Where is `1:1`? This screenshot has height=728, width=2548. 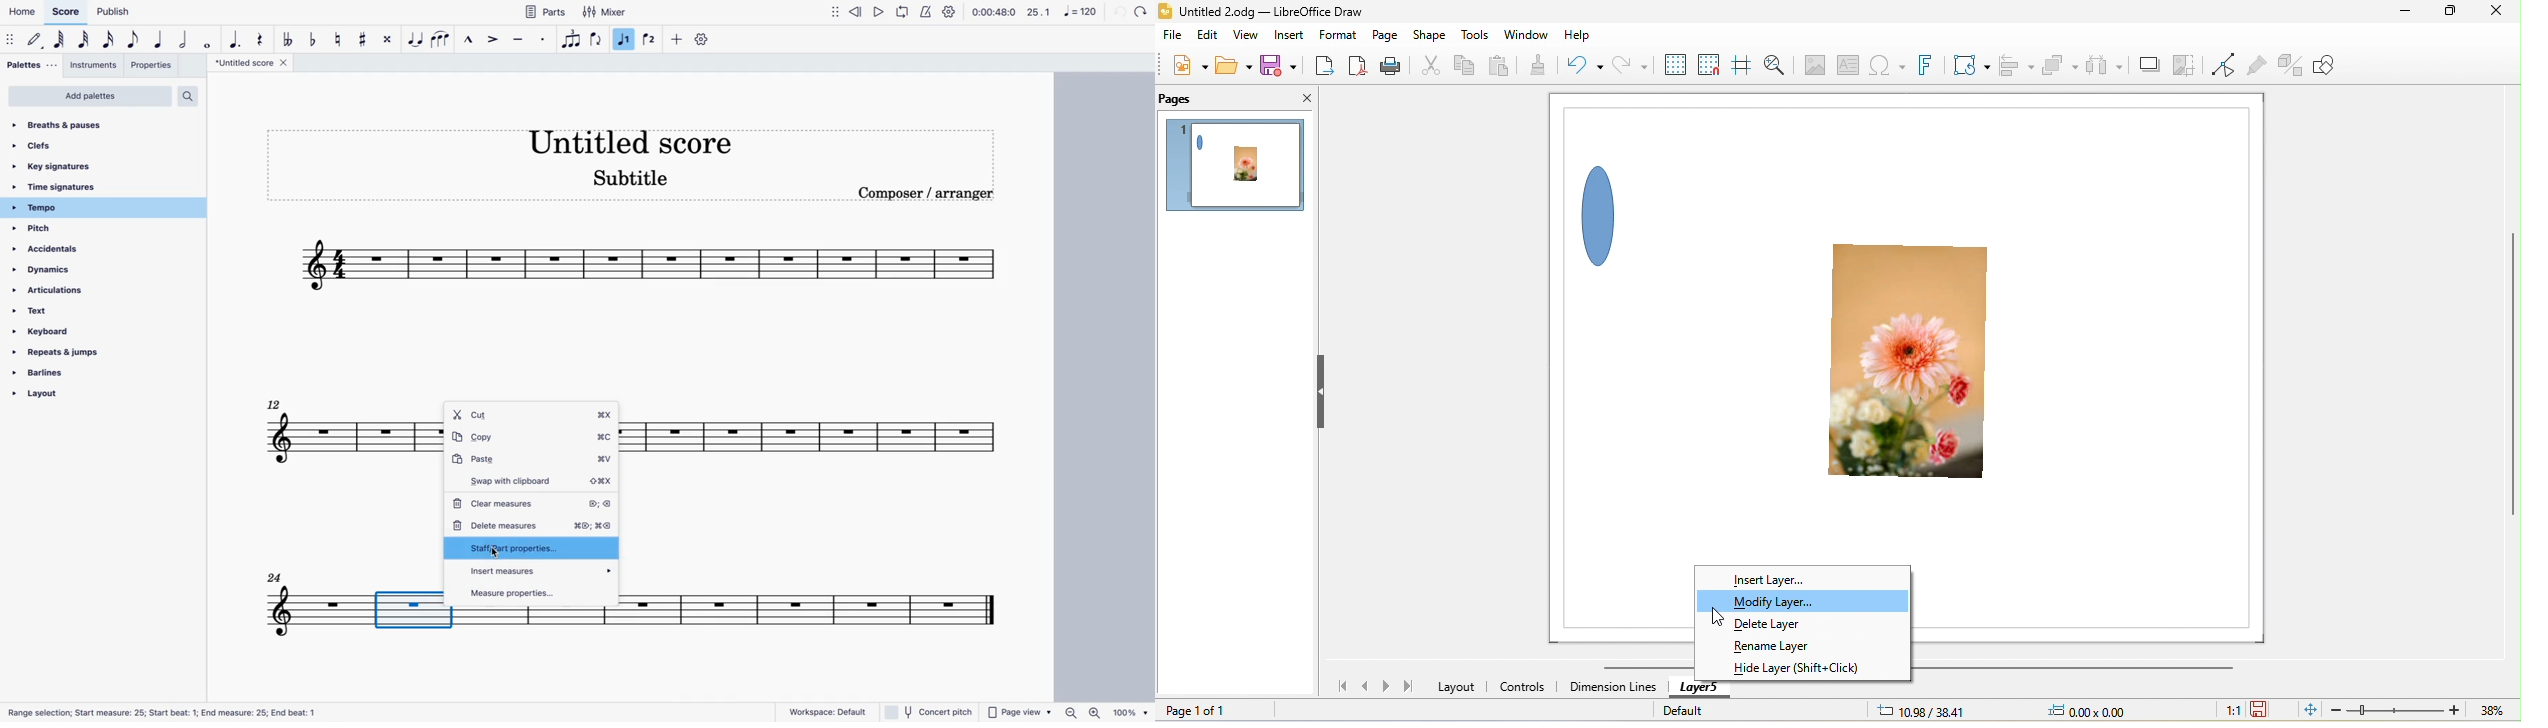
1:1 is located at coordinates (2231, 710).